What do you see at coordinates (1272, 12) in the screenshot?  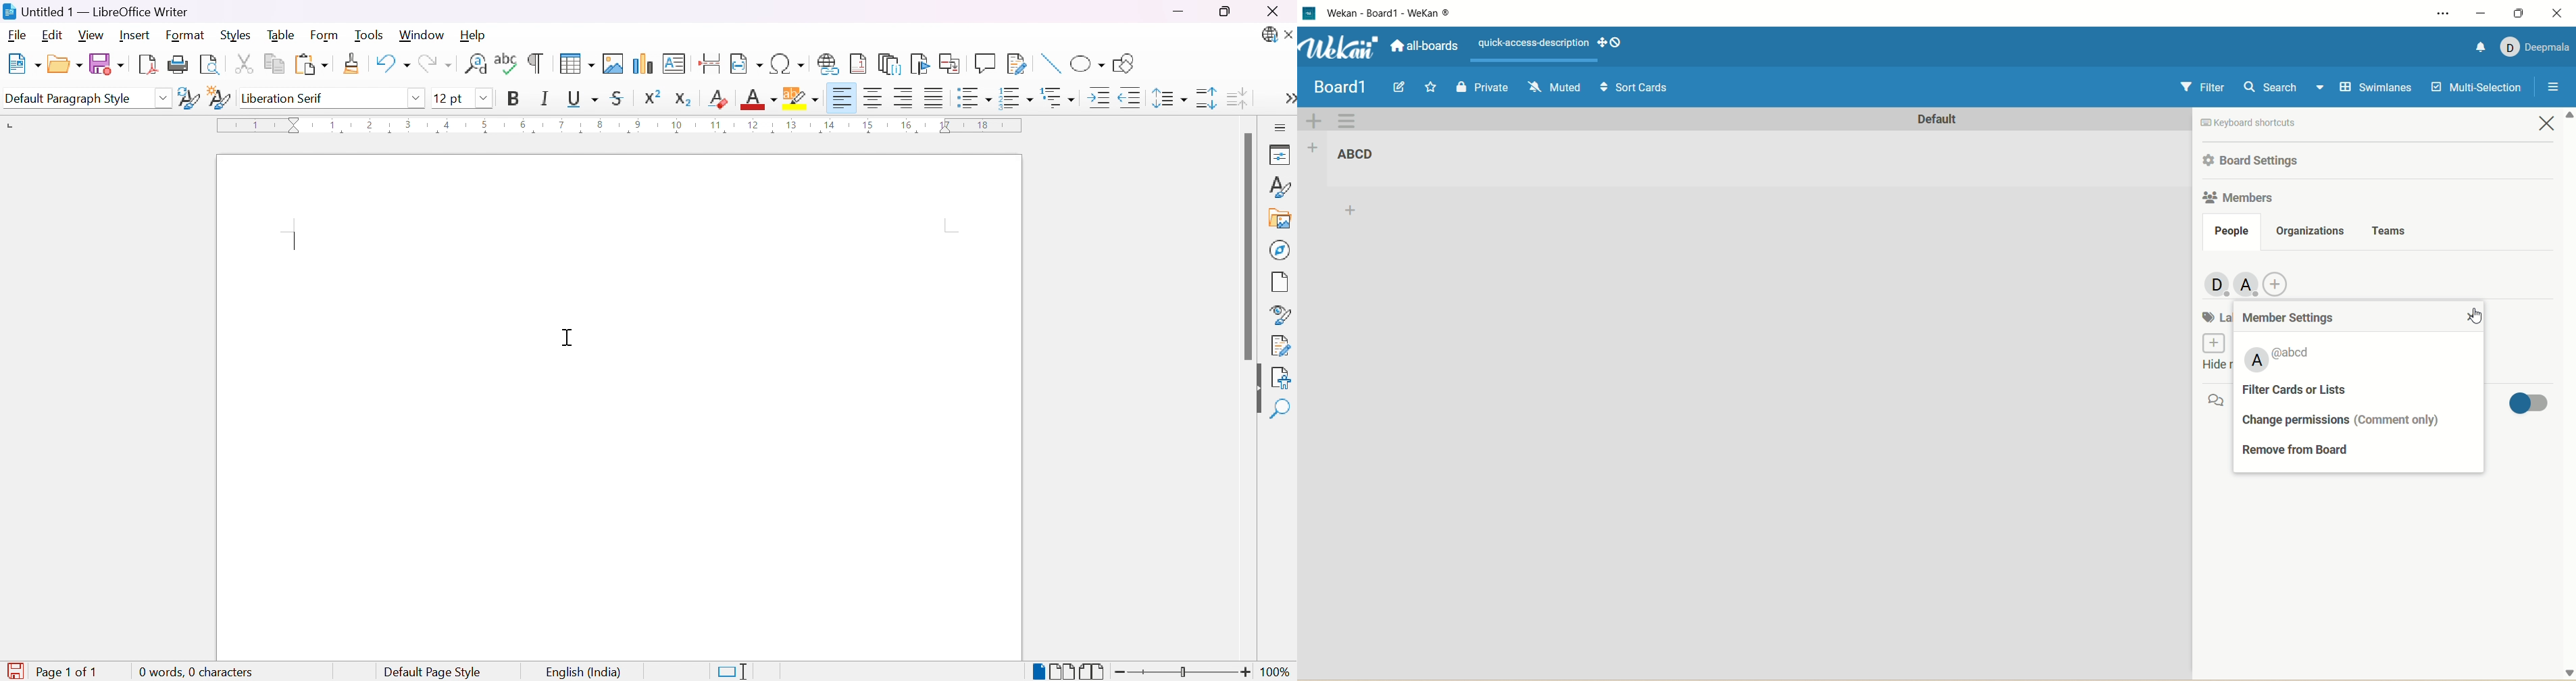 I see `Close` at bounding box center [1272, 12].